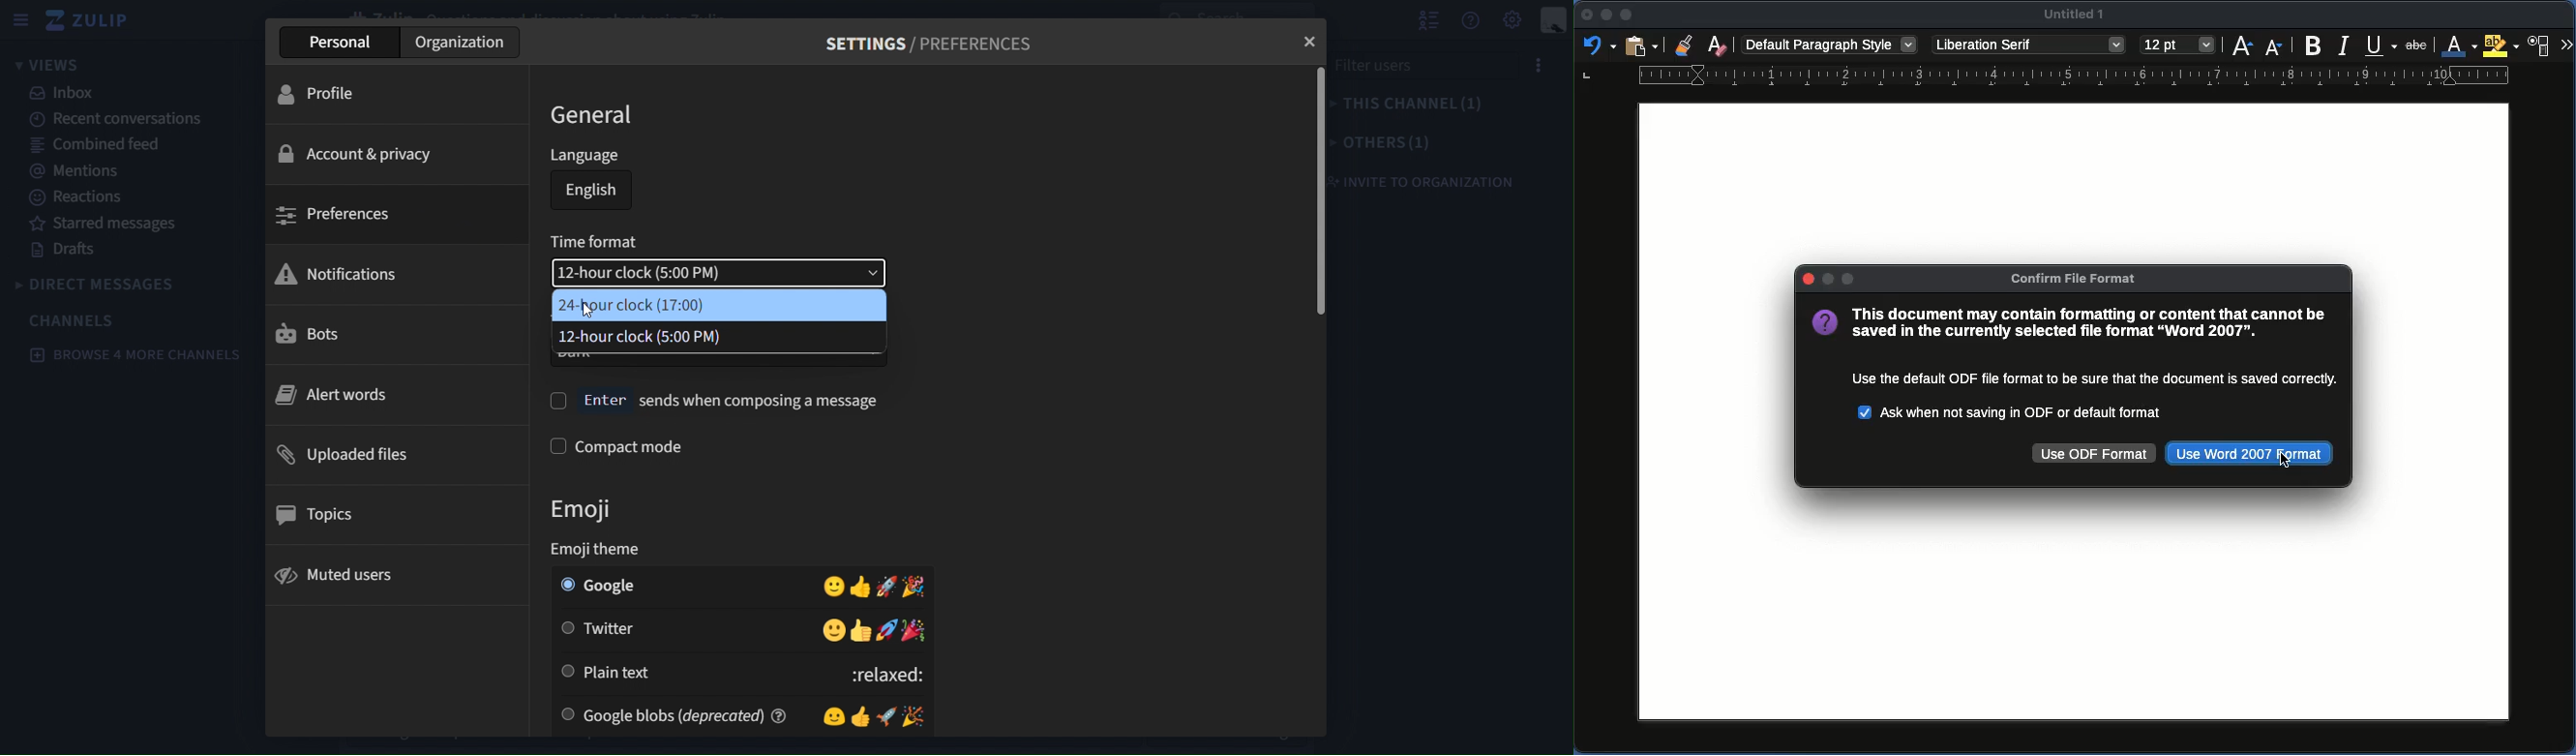 Image resolution: width=2576 pixels, height=756 pixels. What do you see at coordinates (588, 190) in the screenshot?
I see `english` at bounding box center [588, 190].